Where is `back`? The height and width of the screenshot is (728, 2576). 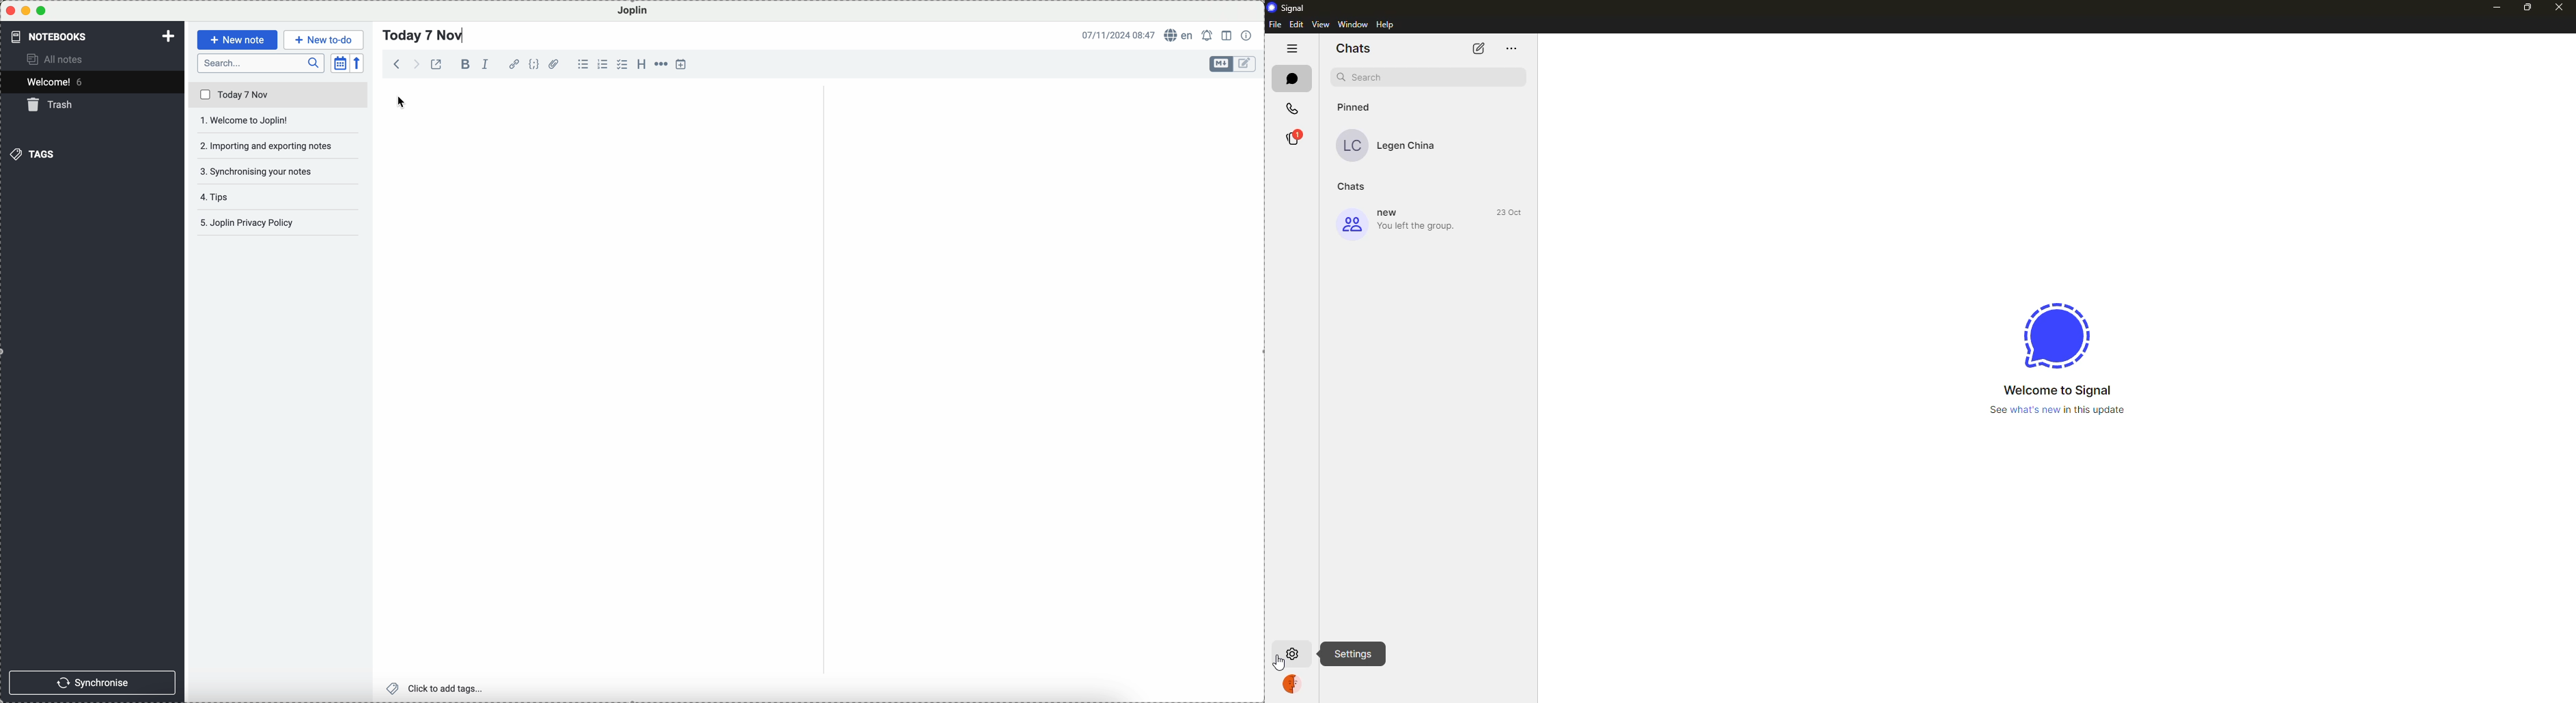
back is located at coordinates (397, 63).